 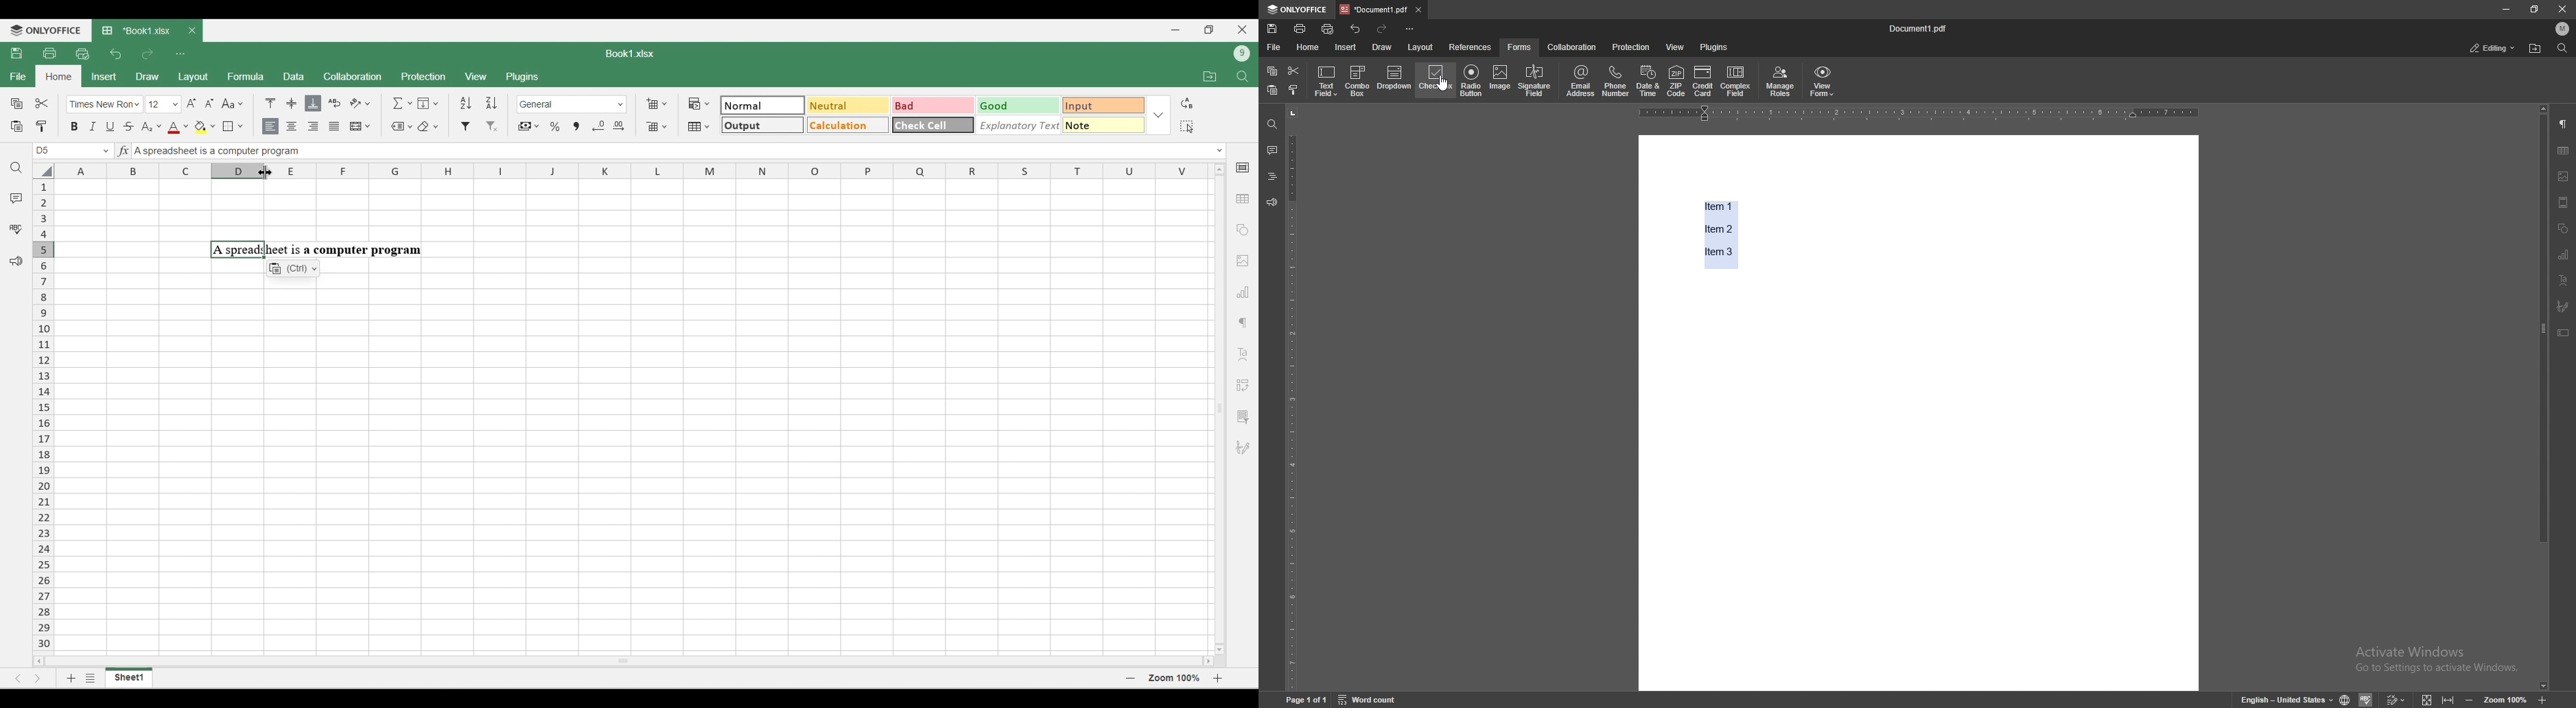 I want to click on chart, so click(x=2564, y=255).